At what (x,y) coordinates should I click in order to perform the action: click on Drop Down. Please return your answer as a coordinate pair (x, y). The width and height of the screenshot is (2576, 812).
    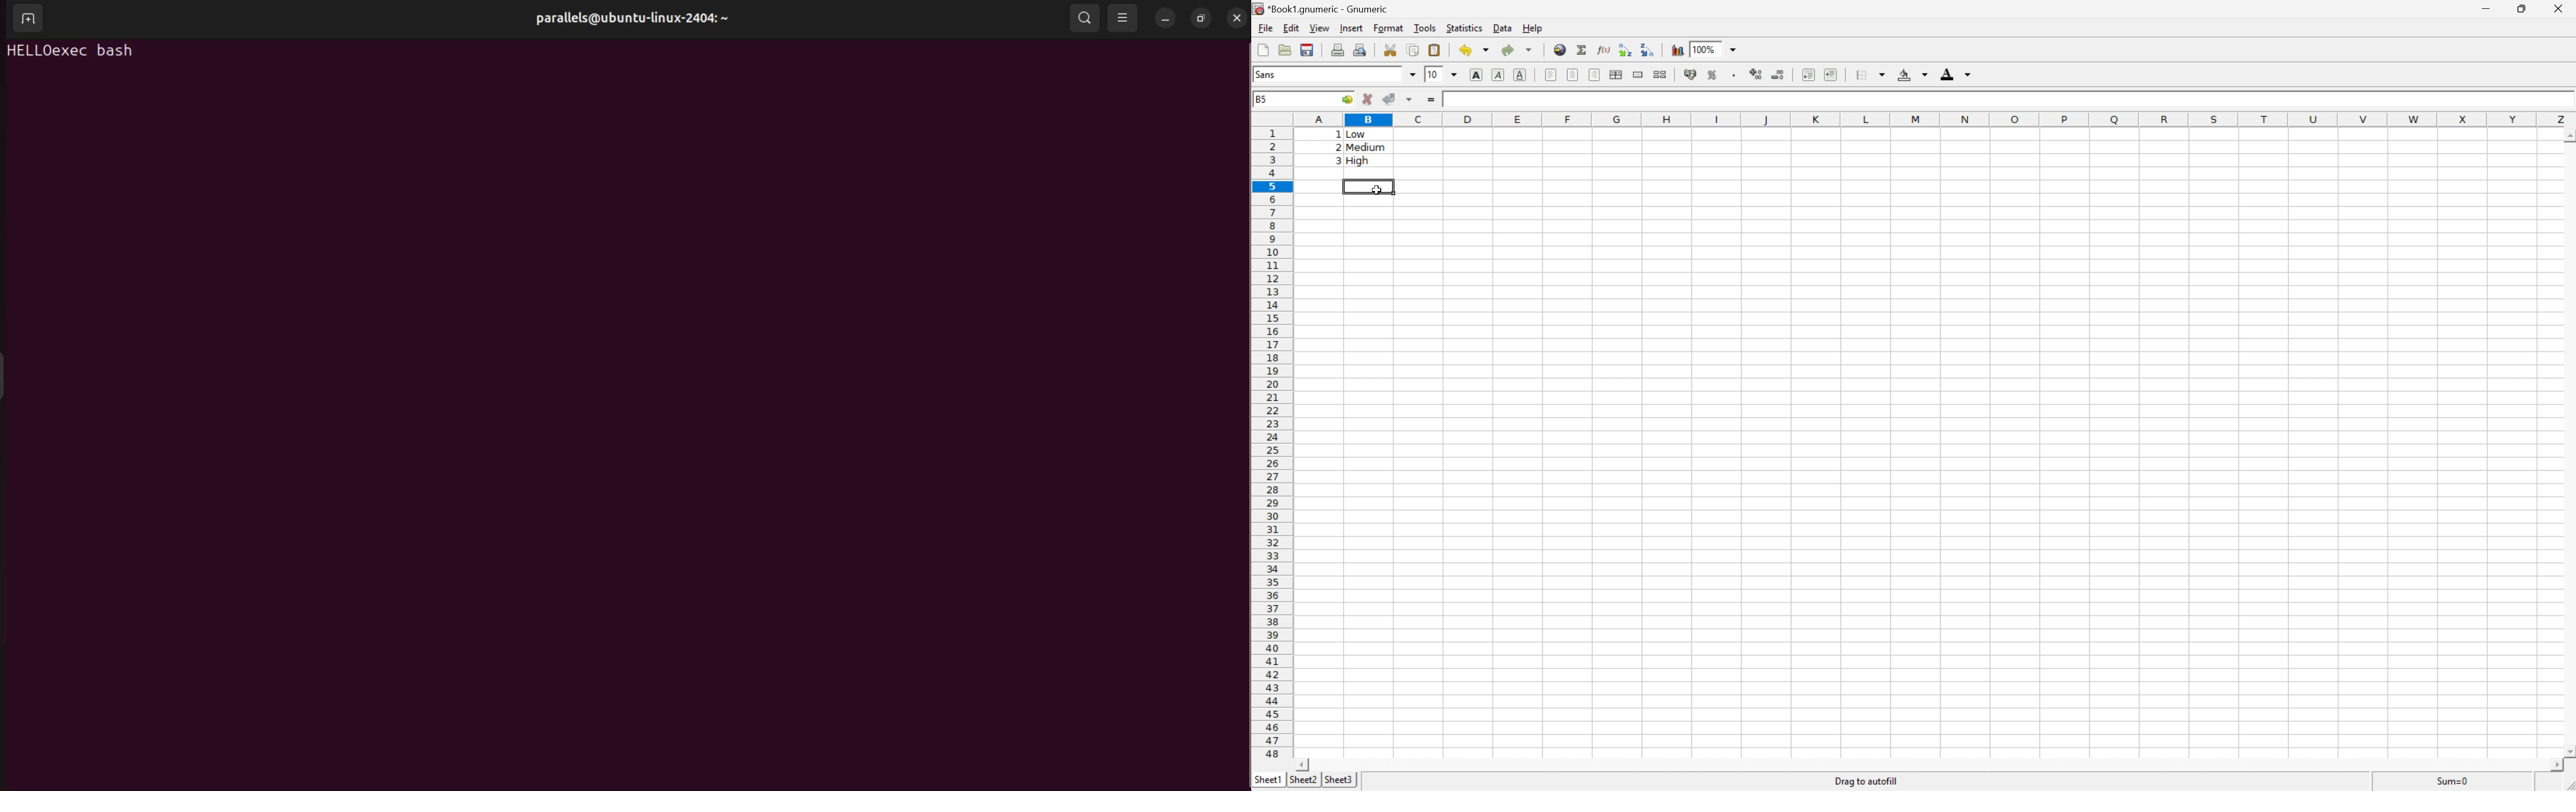
    Looking at the image, I should click on (1453, 75).